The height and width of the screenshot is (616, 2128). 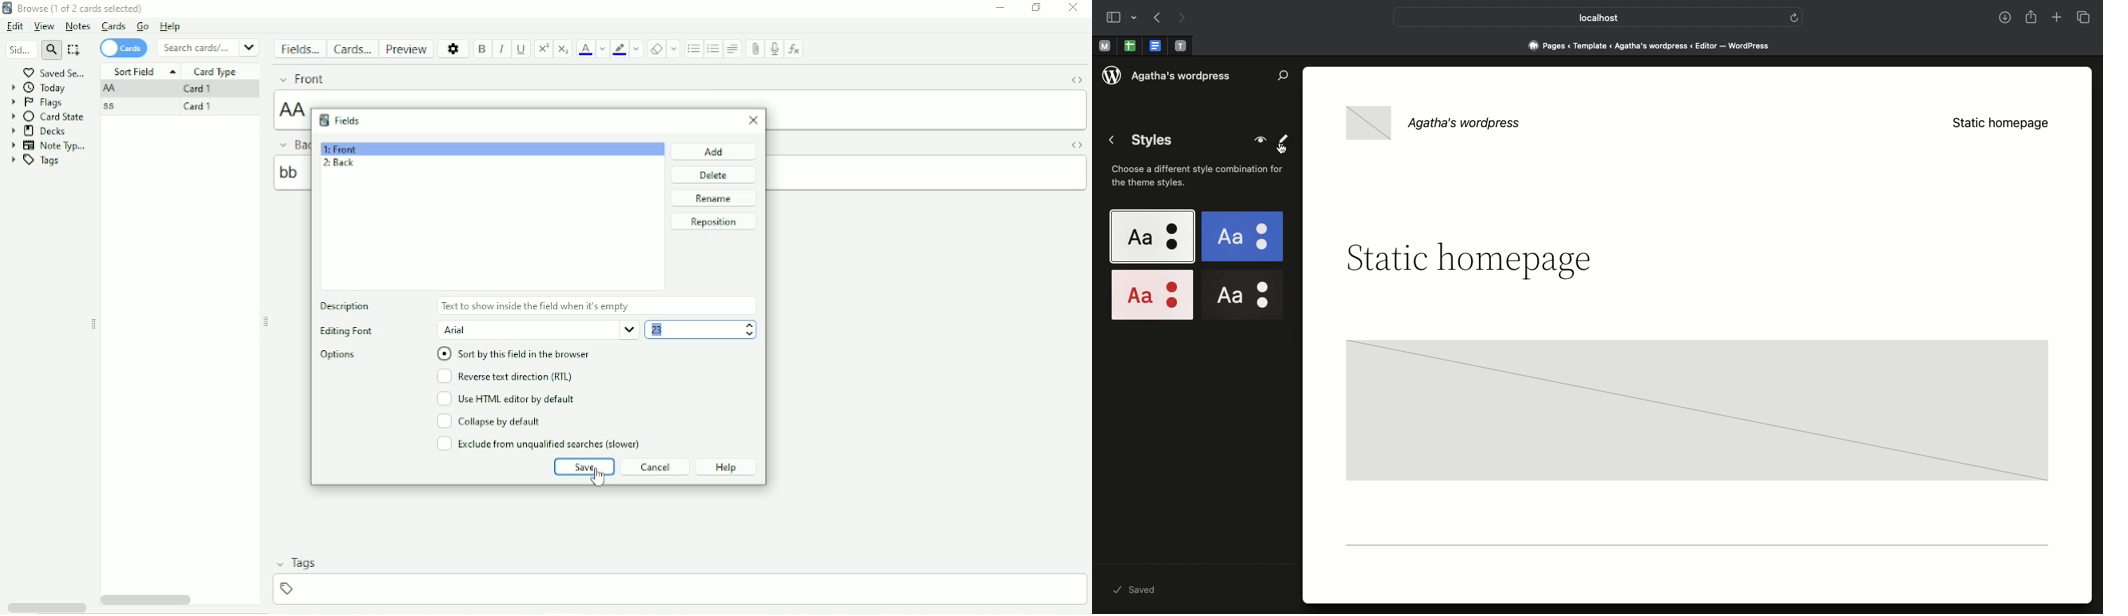 What do you see at coordinates (203, 89) in the screenshot?
I see `Card 1` at bounding box center [203, 89].